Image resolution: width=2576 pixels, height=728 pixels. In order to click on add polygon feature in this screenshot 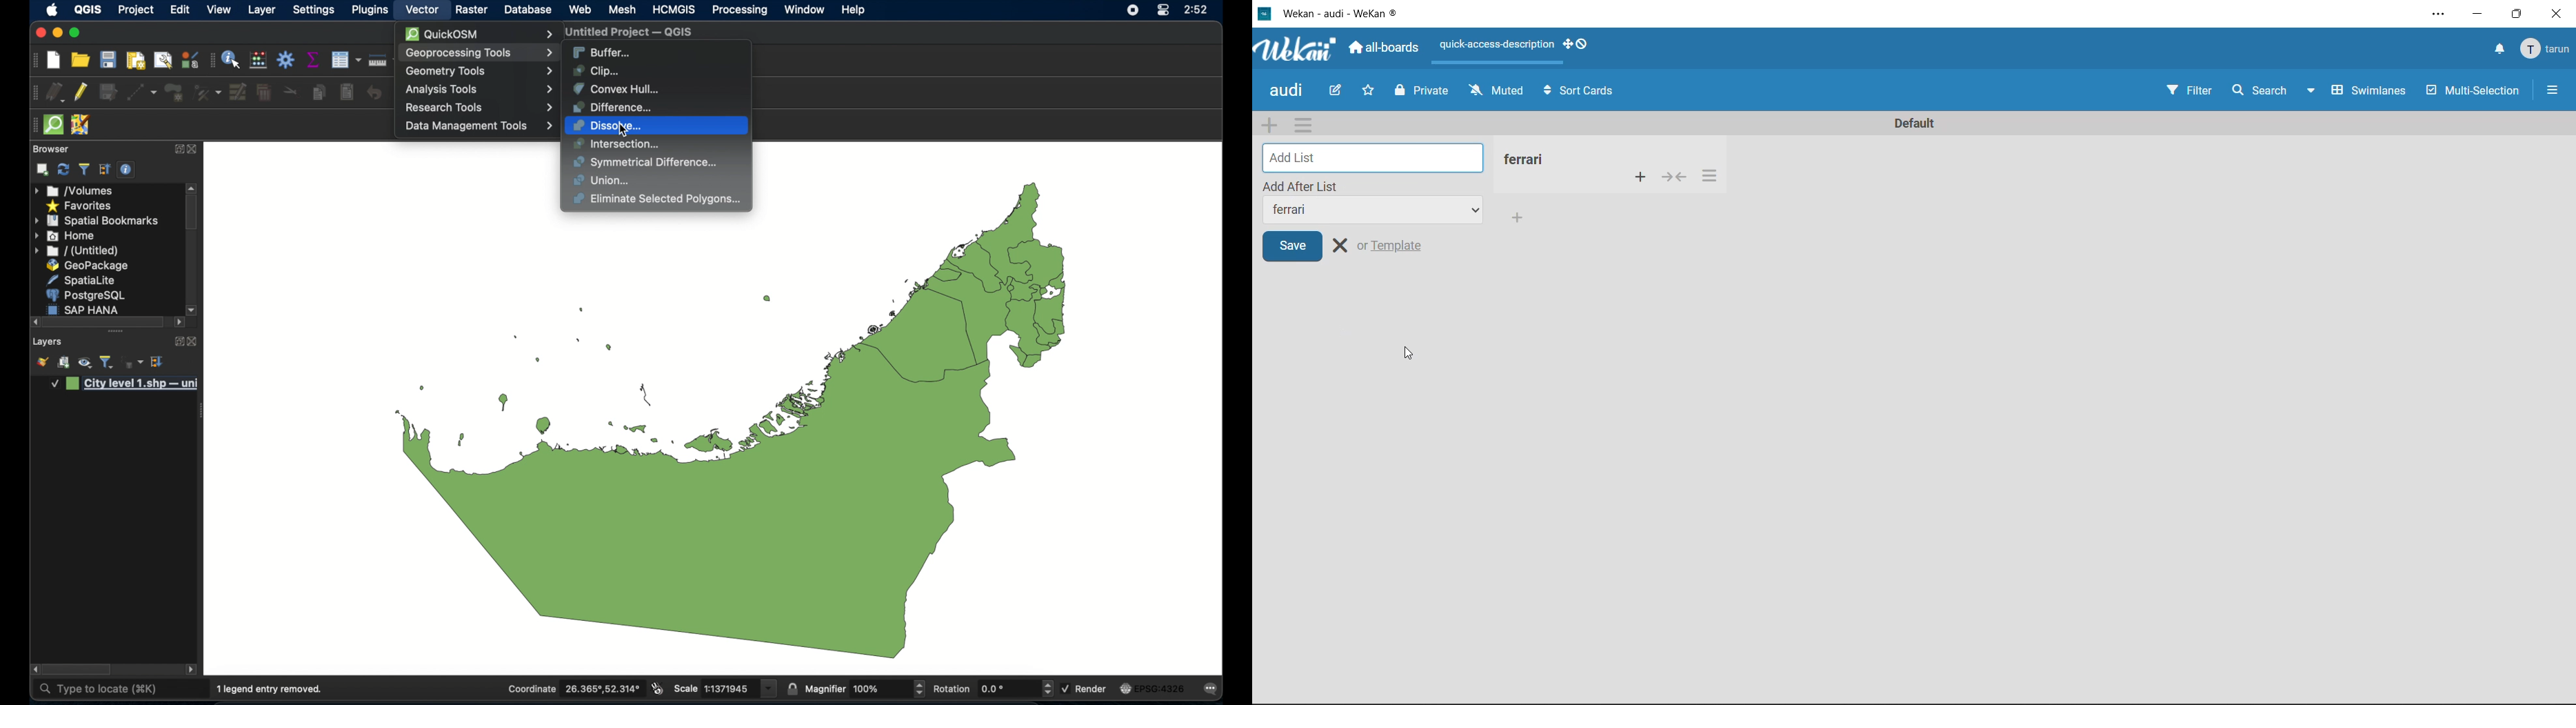, I will do `click(174, 91)`.